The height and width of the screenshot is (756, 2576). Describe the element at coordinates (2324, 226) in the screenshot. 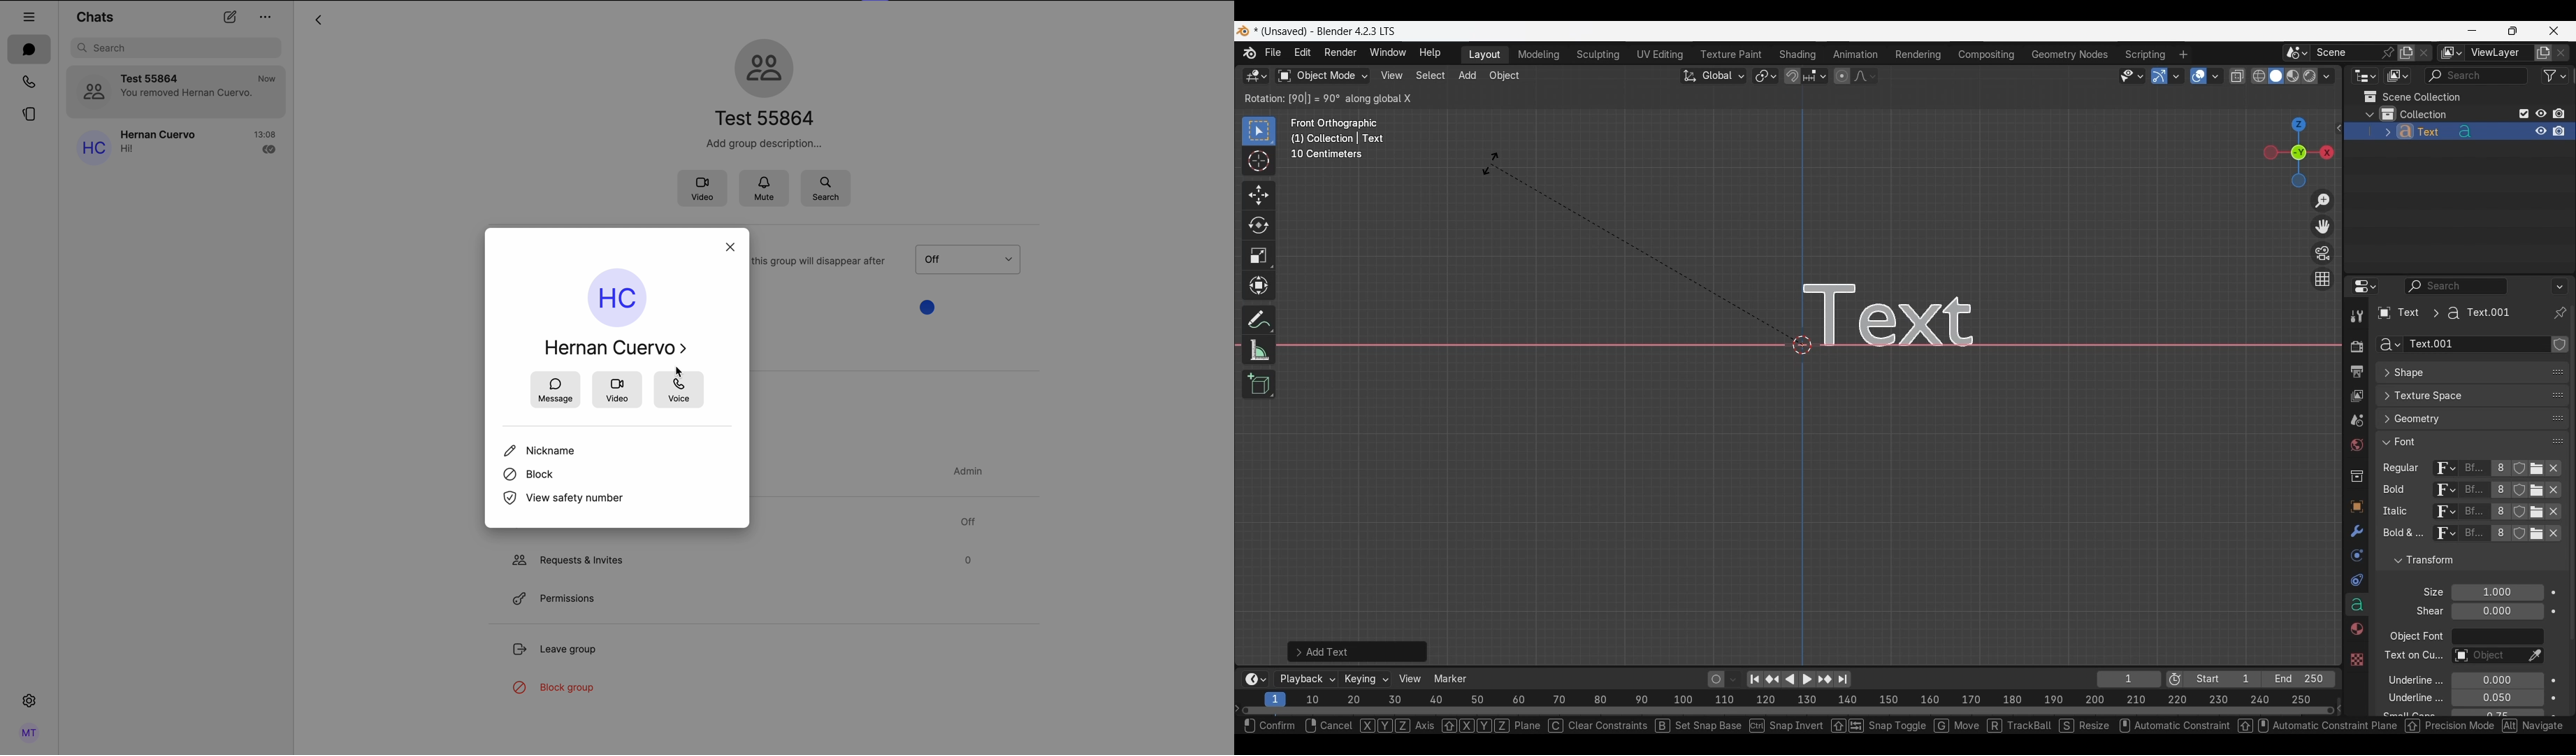

I see `Move the view` at that location.